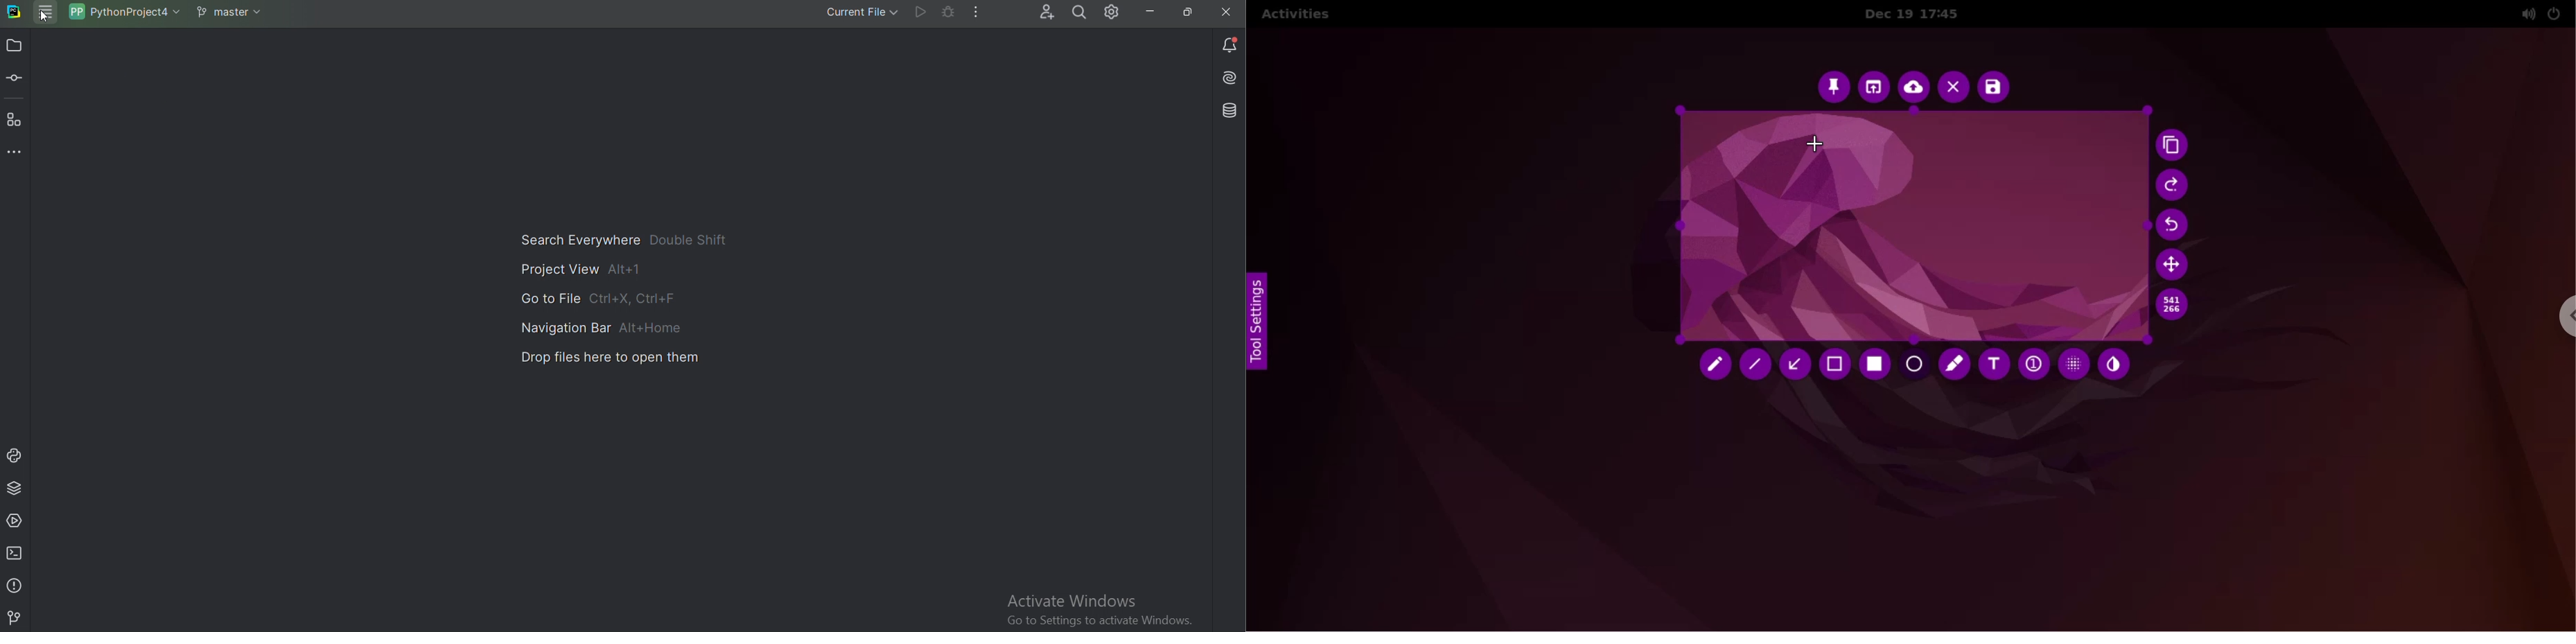 The image size is (2576, 644). I want to click on Activate Windows
Go to Settinac to activate Windows, so click(1100, 609).